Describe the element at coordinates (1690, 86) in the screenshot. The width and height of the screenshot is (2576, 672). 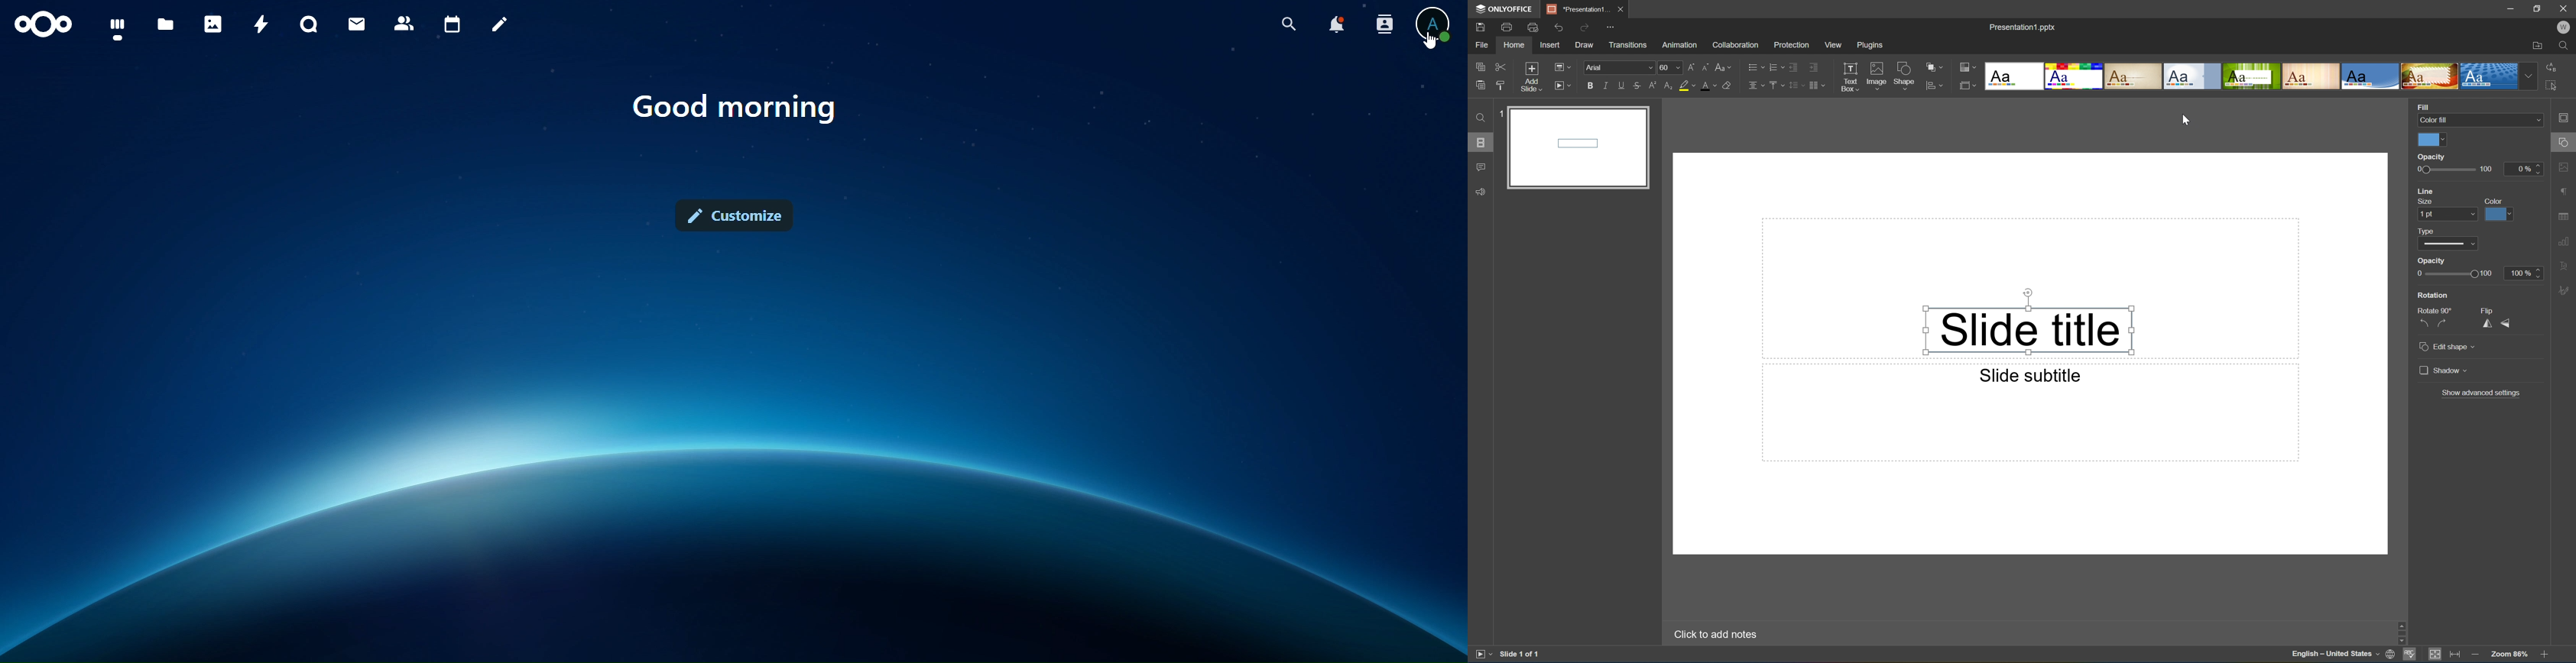
I see `Highlight color` at that location.